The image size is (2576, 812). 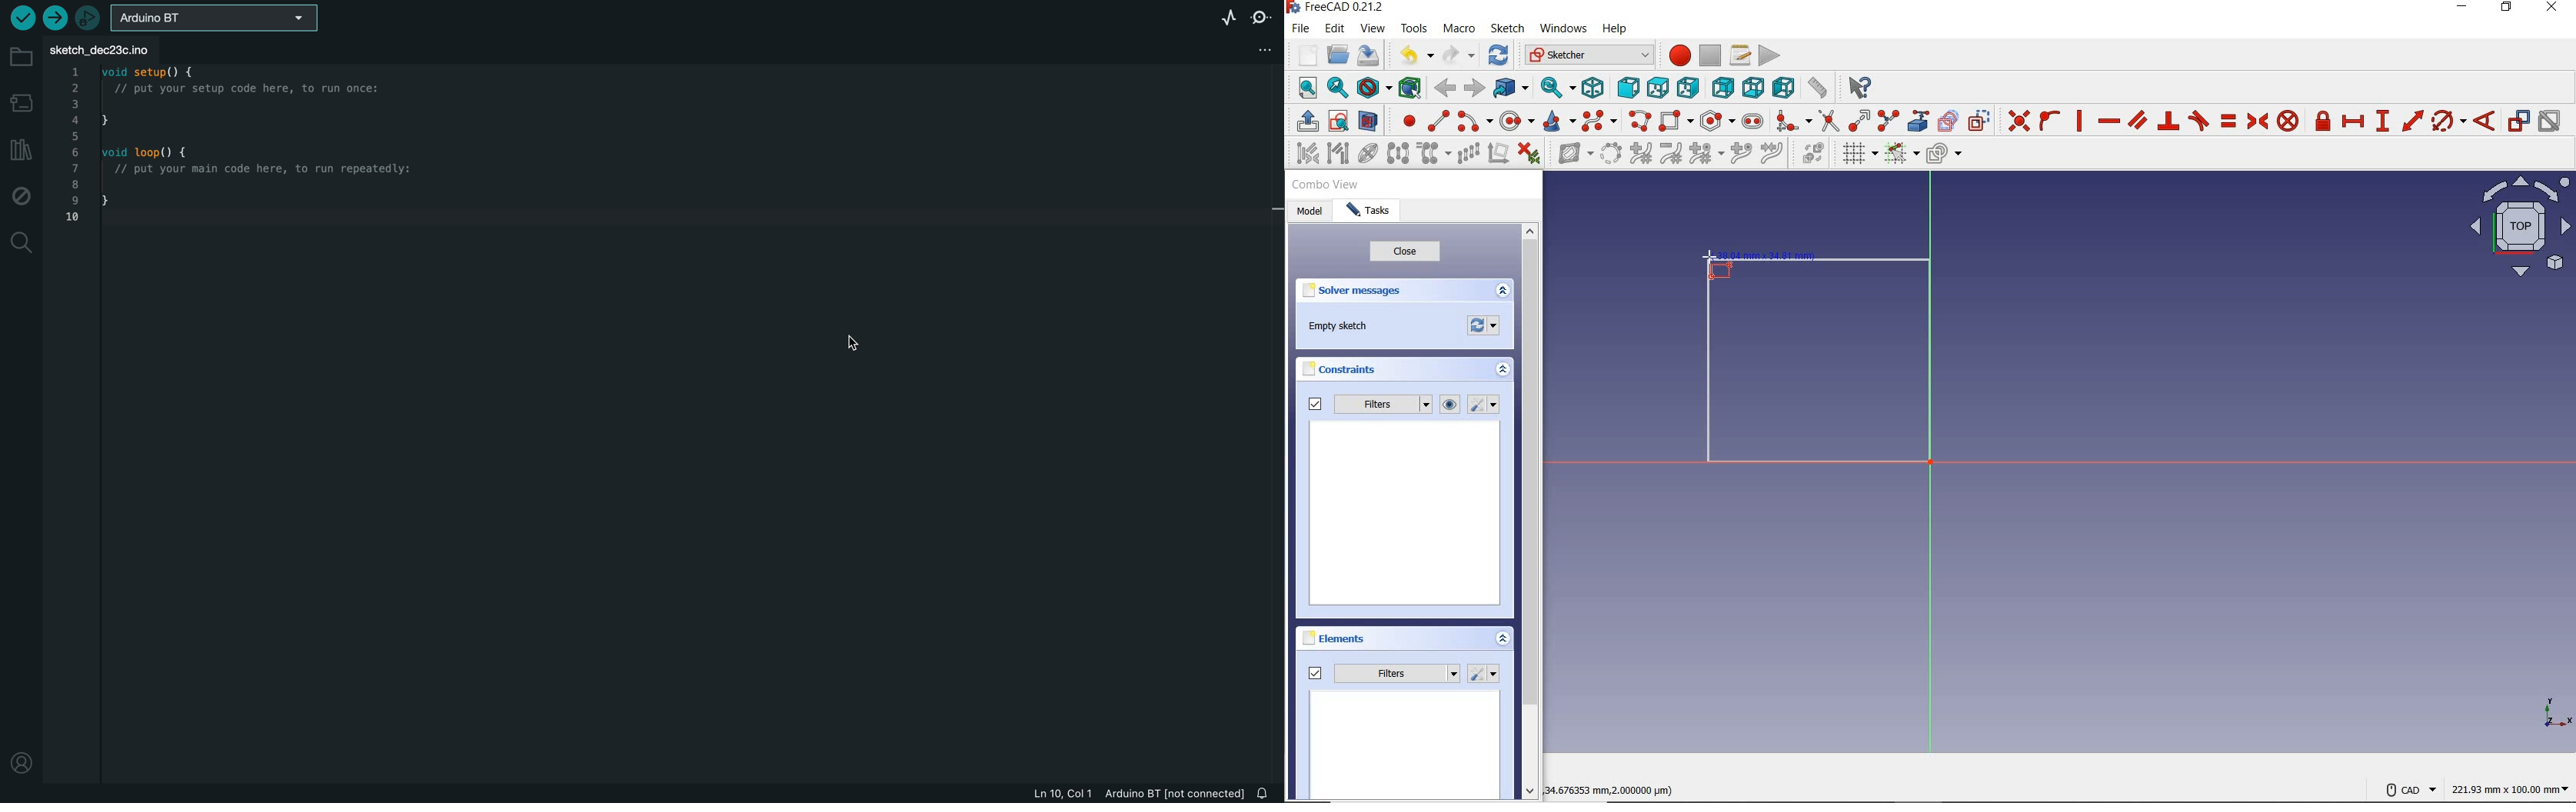 What do you see at coordinates (1407, 87) in the screenshot?
I see `bounding box` at bounding box center [1407, 87].